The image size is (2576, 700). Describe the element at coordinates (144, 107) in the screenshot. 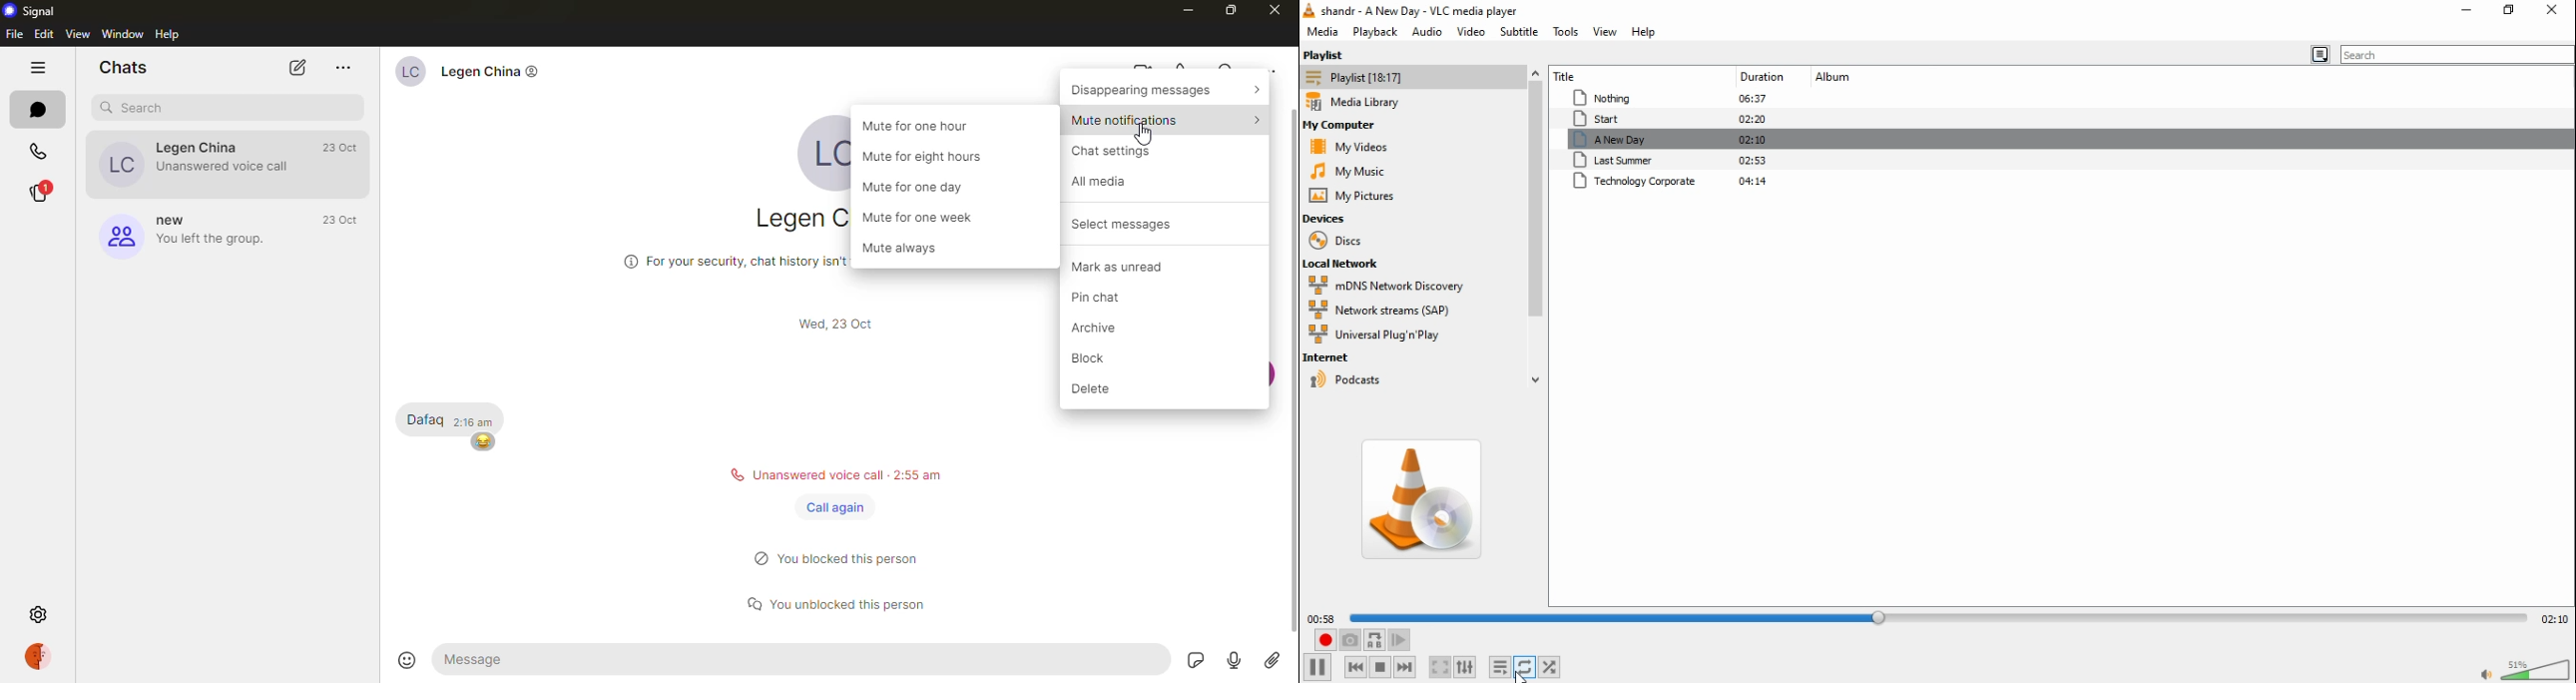

I see `search` at that location.